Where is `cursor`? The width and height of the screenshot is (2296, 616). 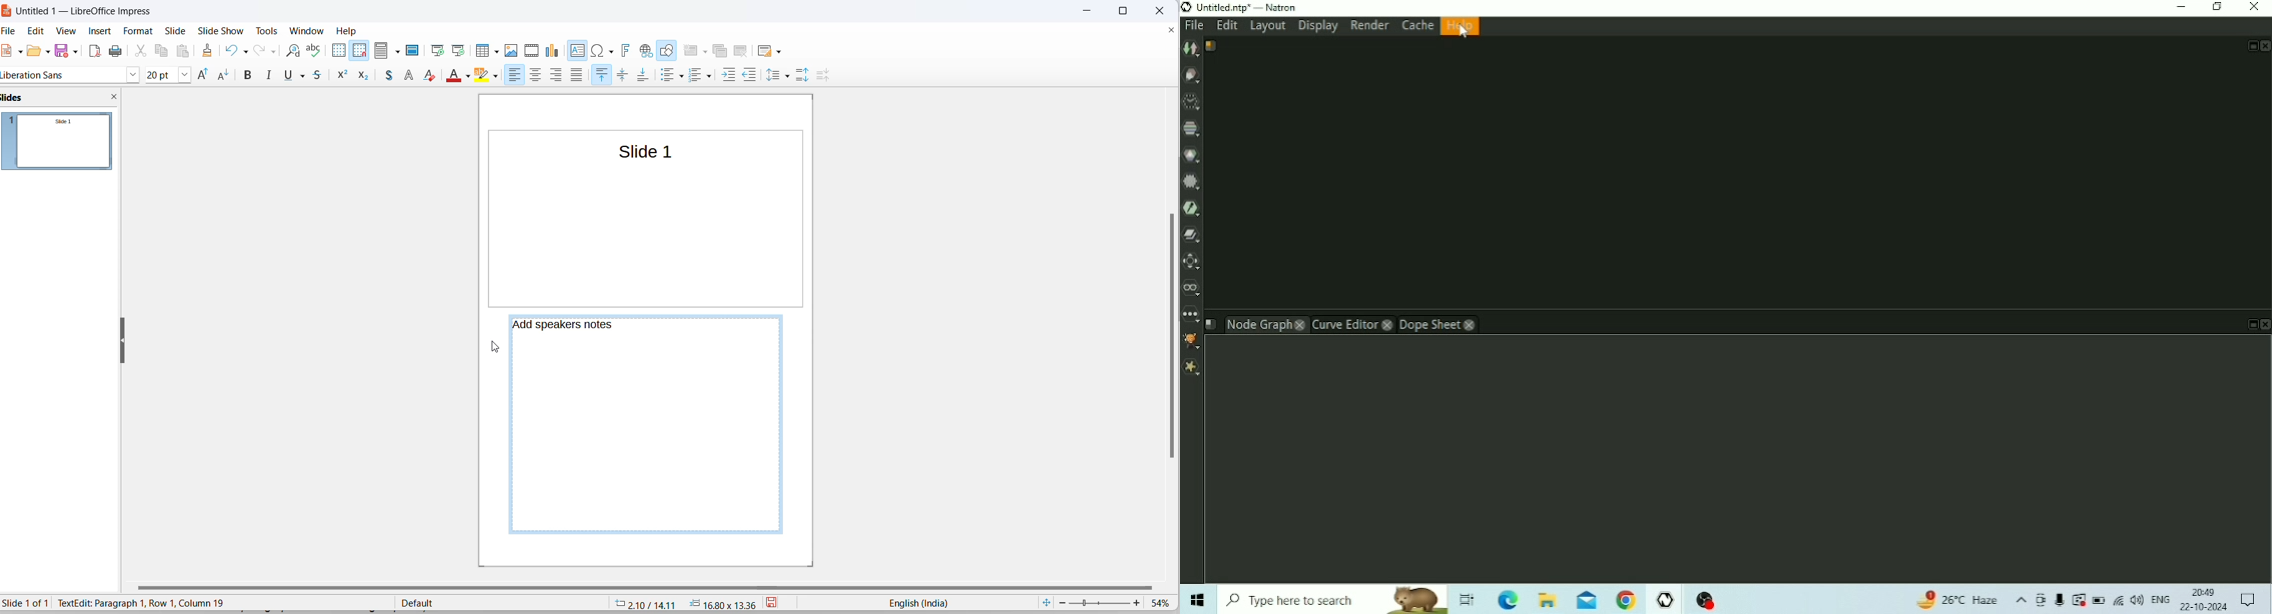
cursor is located at coordinates (400, 55).